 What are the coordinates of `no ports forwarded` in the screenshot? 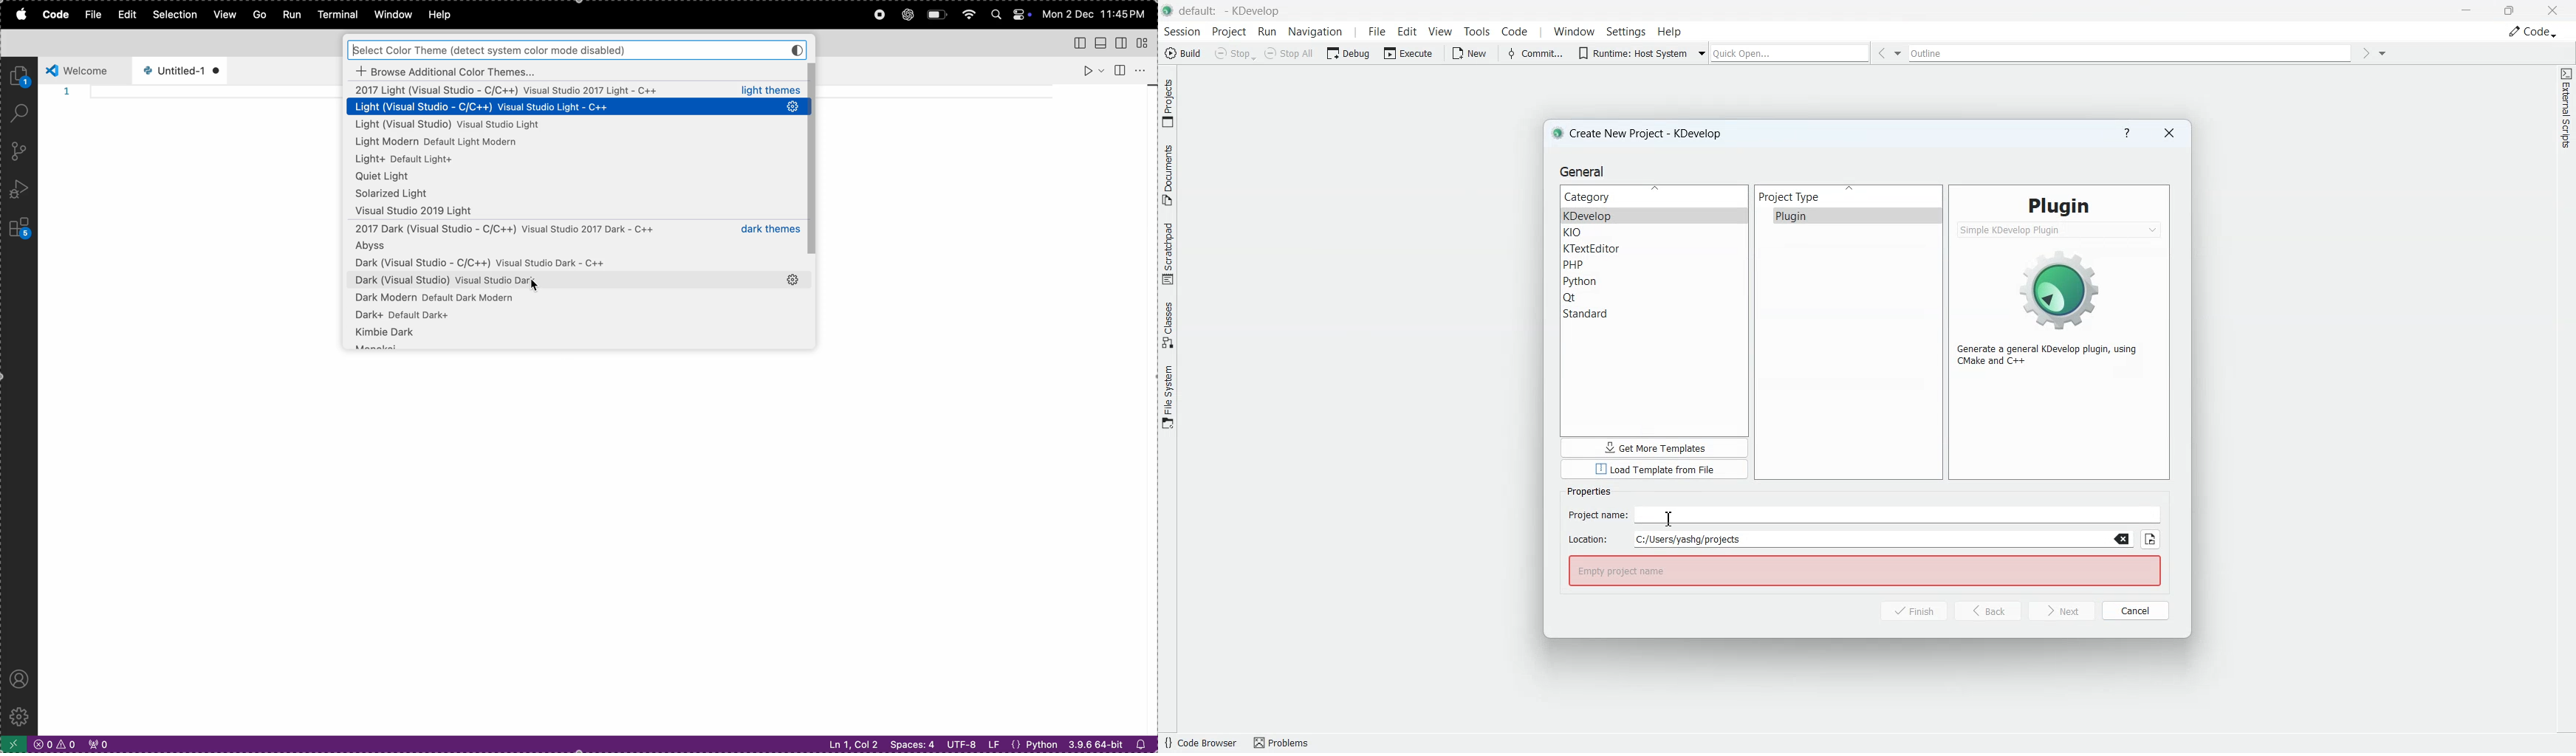 It's located at (97, 744).